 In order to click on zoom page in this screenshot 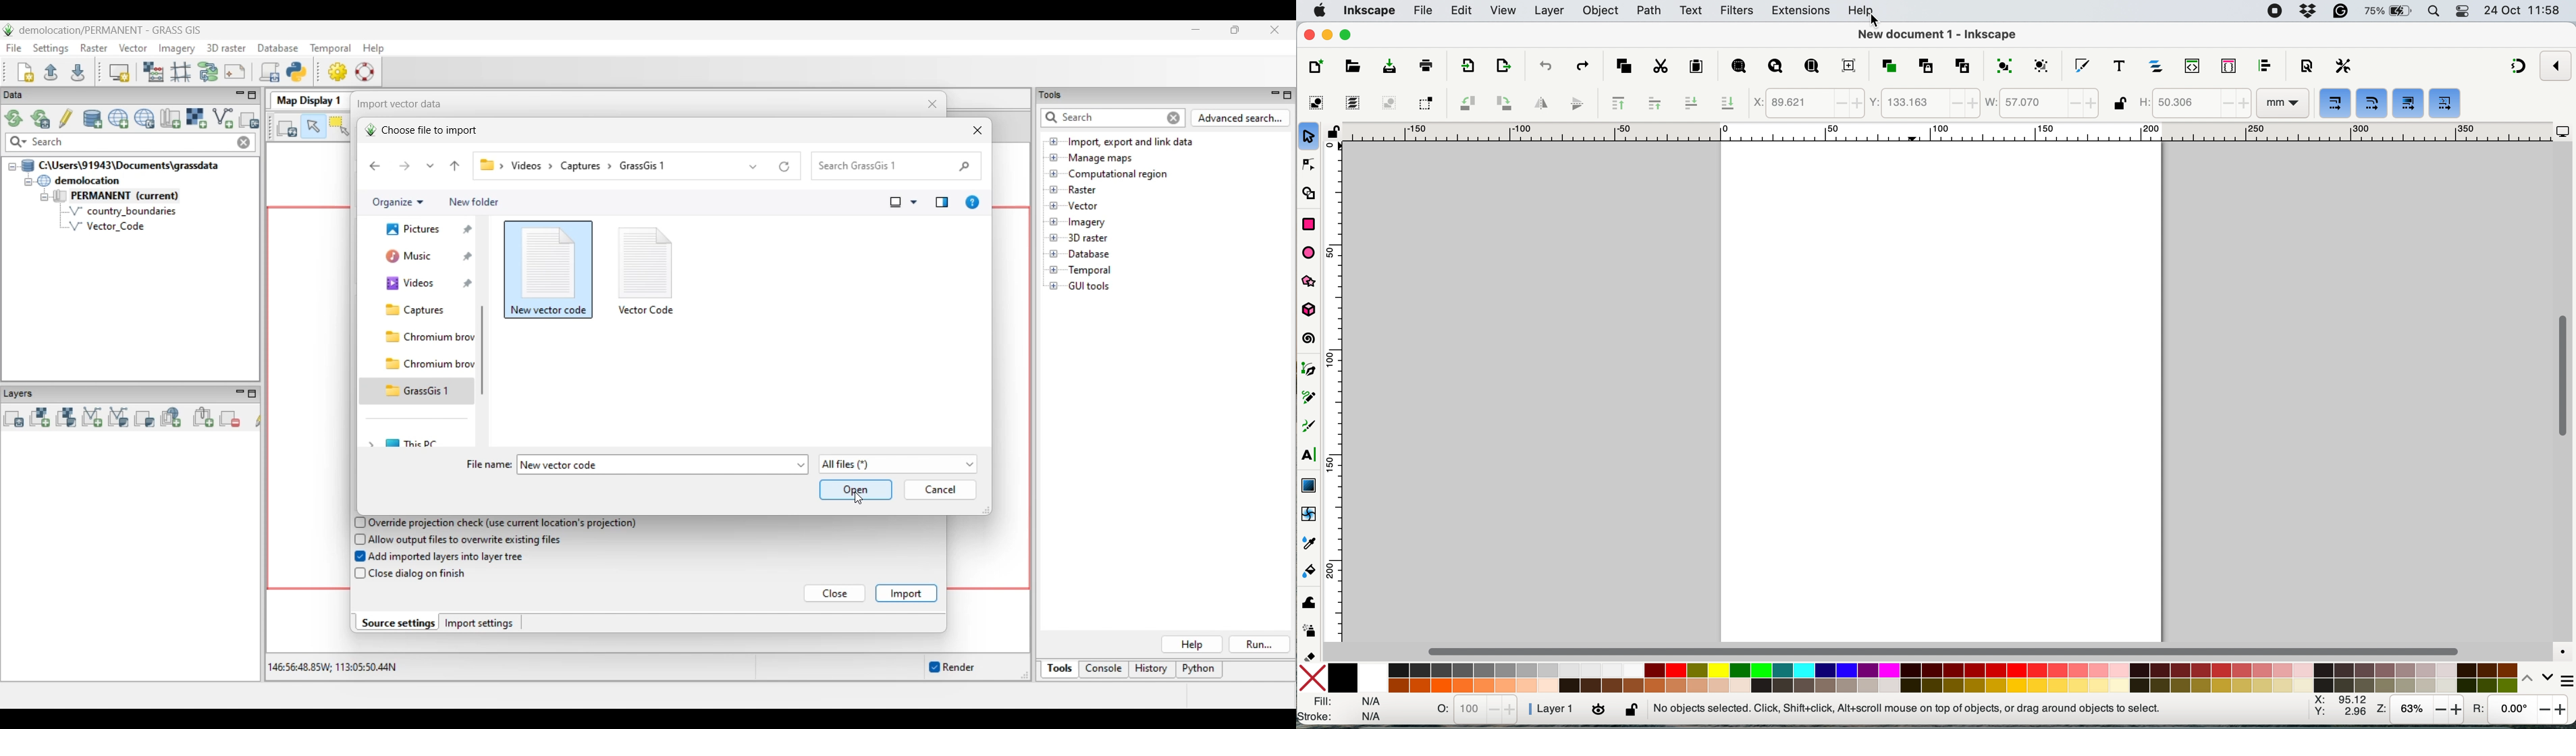, I will do `click(1811, 64)`.